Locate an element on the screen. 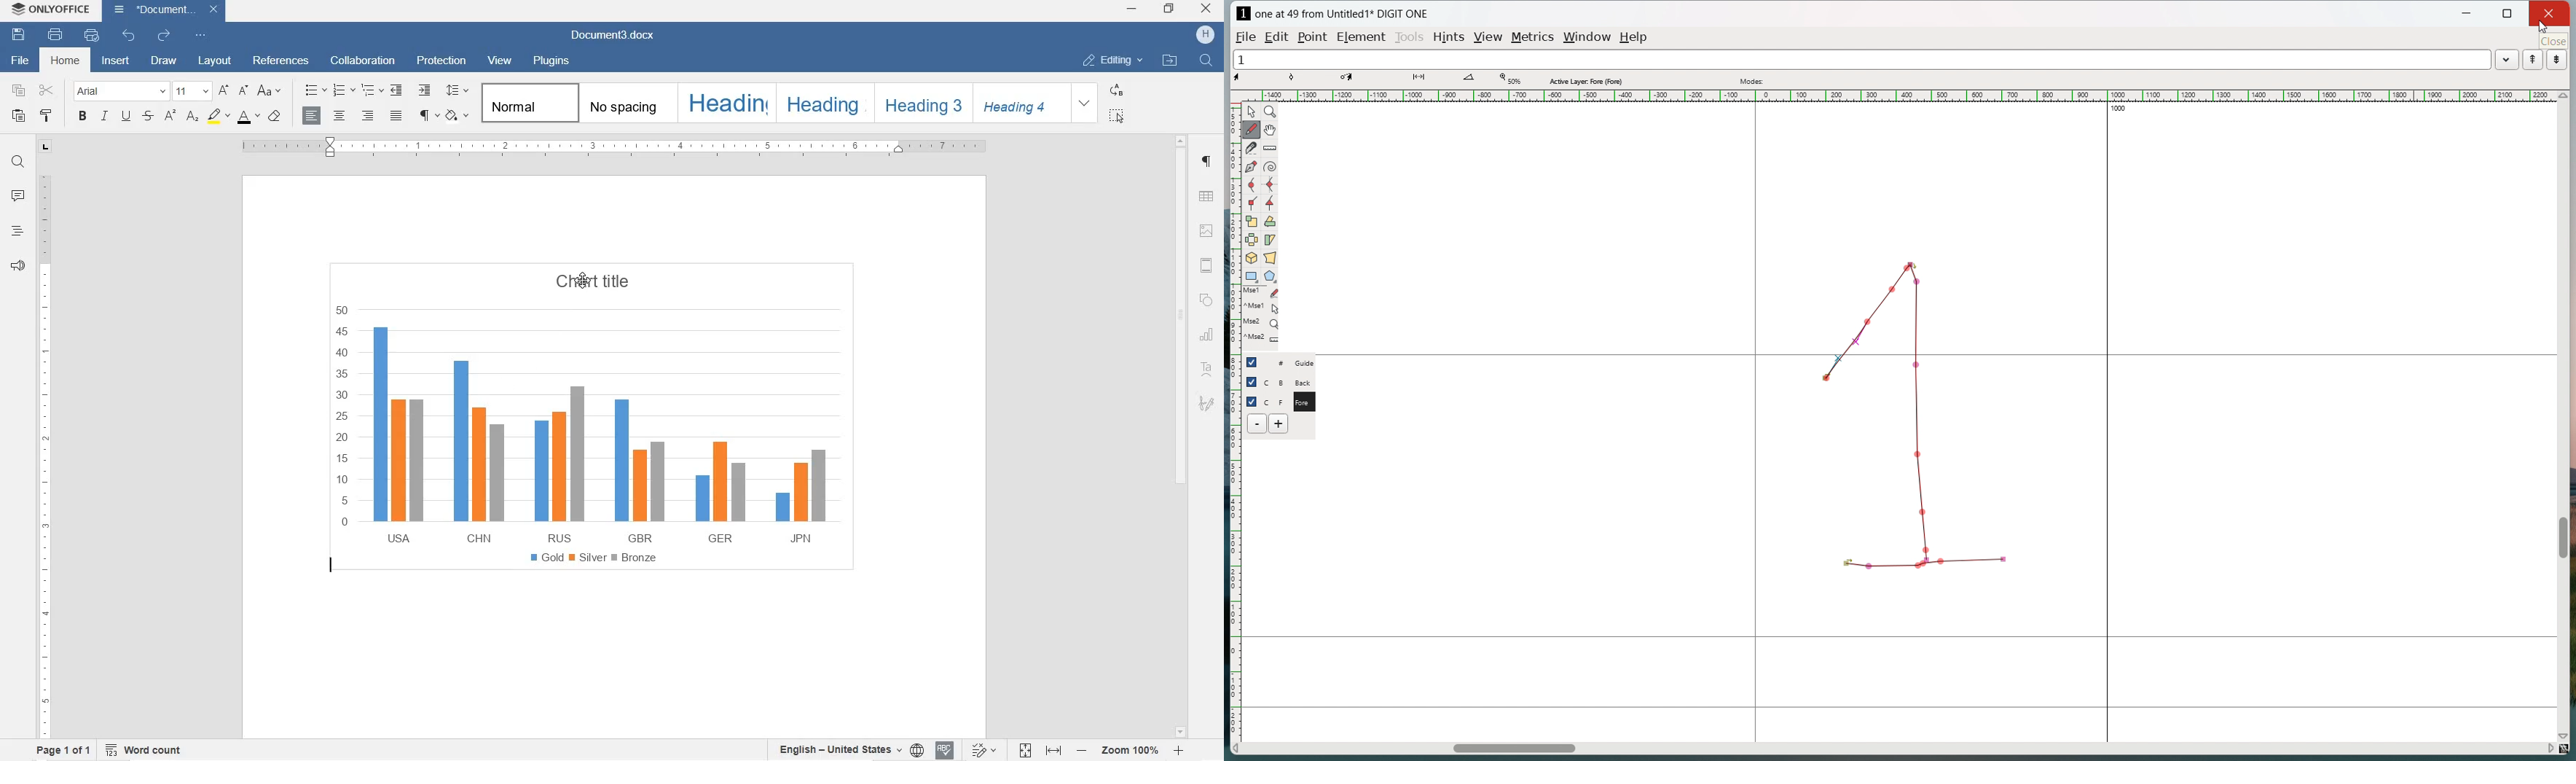 The height and width of the screenshot is (784, 2576). CUT is located at coordinates (48, 90).